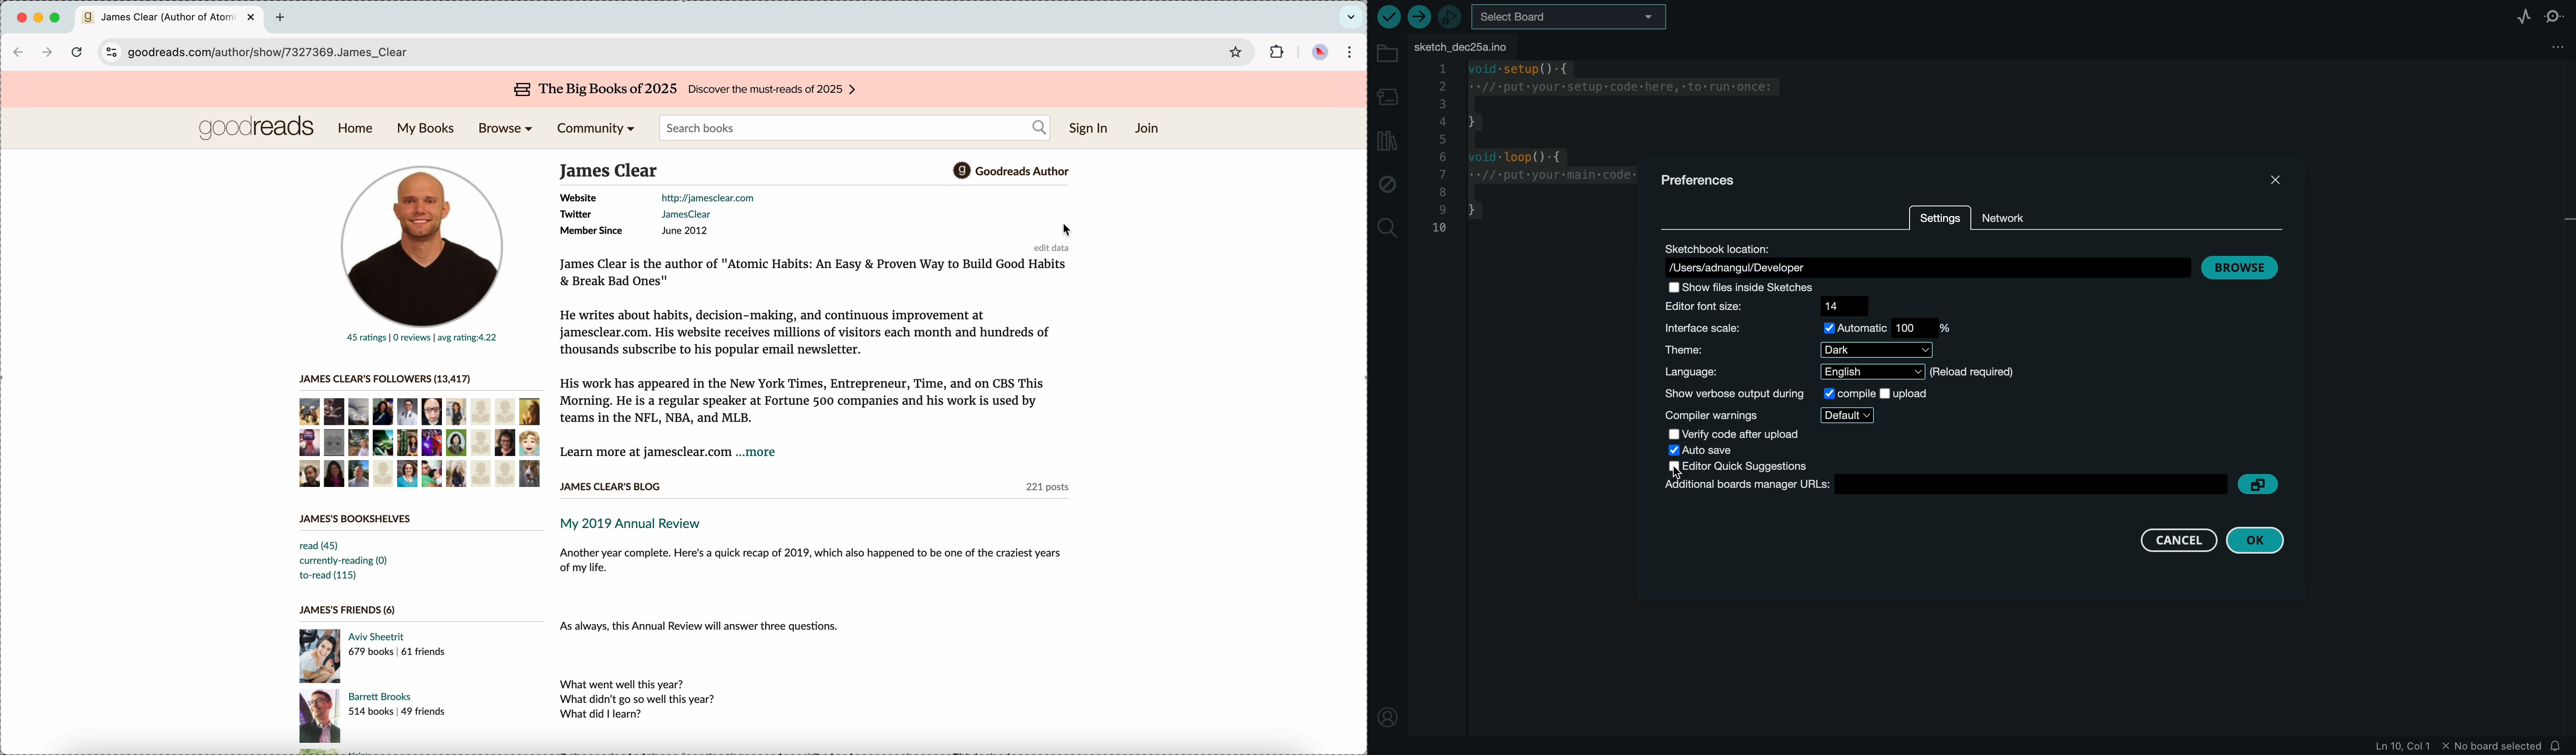 The height and width of the screenshot is (756, 2576). What do you see at coordinates (595, 130) in the screenshot?
I see `community` at bounding box center [595, 130].